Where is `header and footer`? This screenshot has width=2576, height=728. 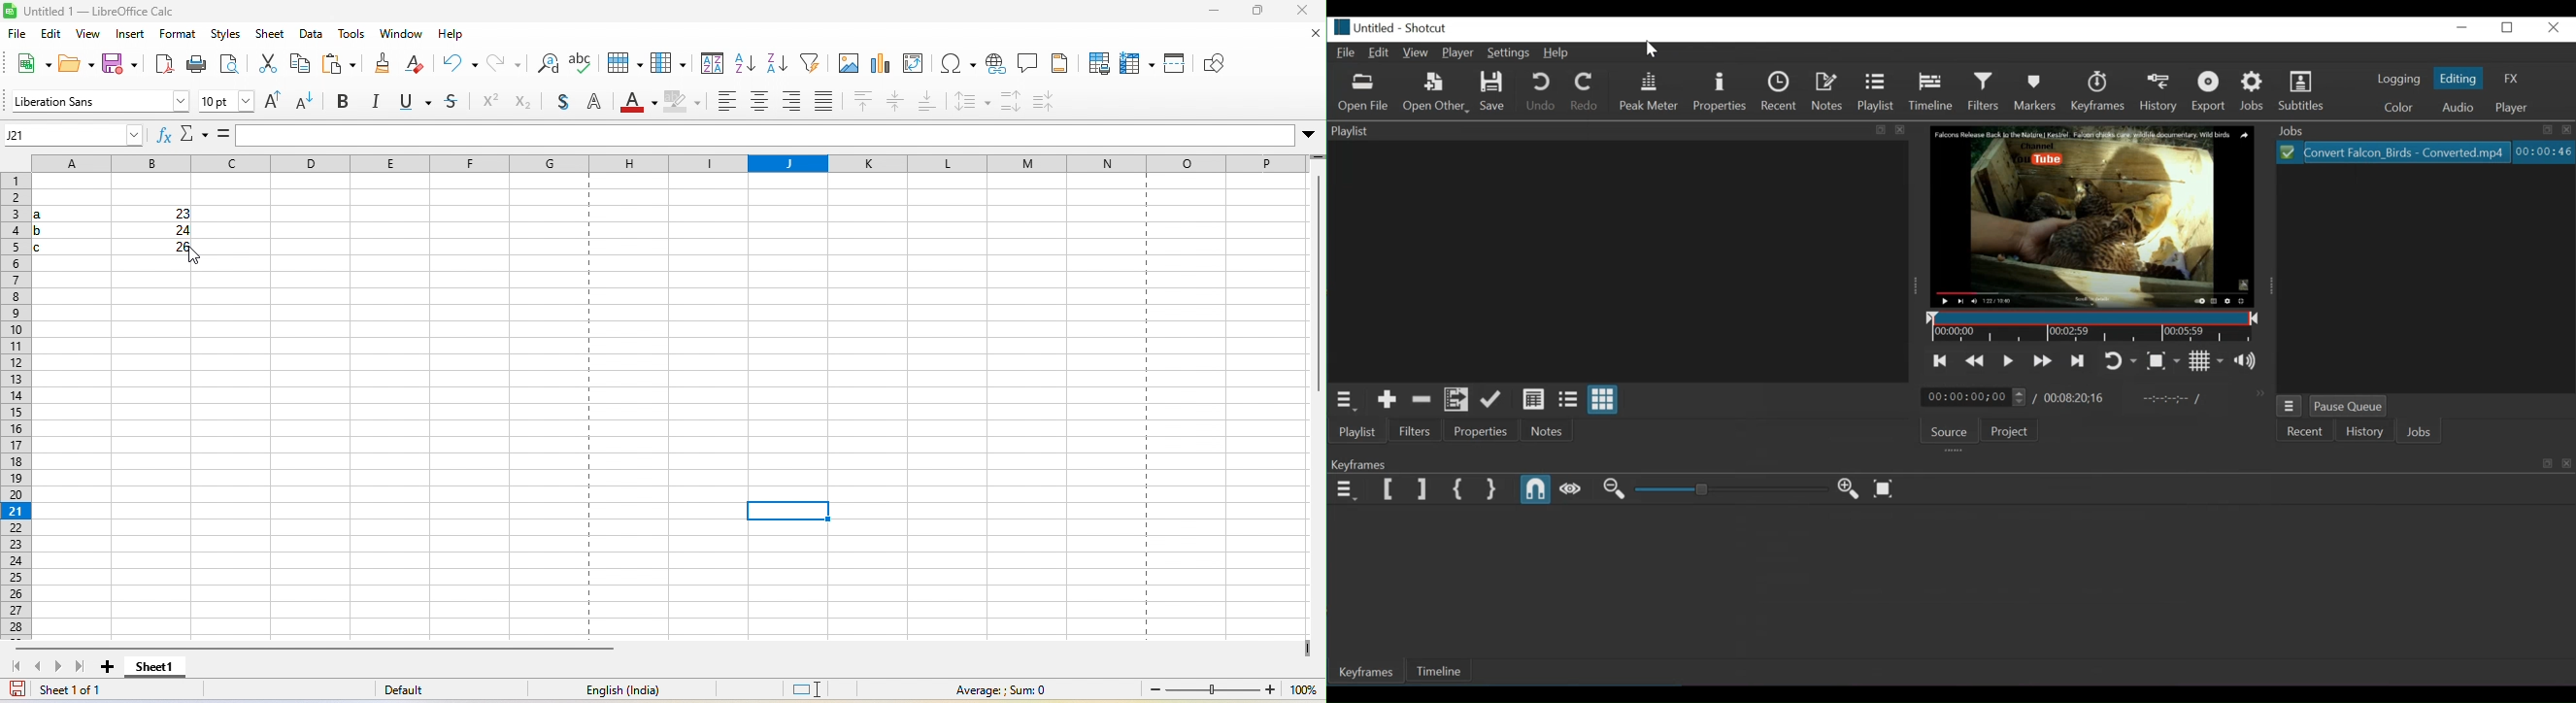
header and footer is located at coordinates (1060, 64).